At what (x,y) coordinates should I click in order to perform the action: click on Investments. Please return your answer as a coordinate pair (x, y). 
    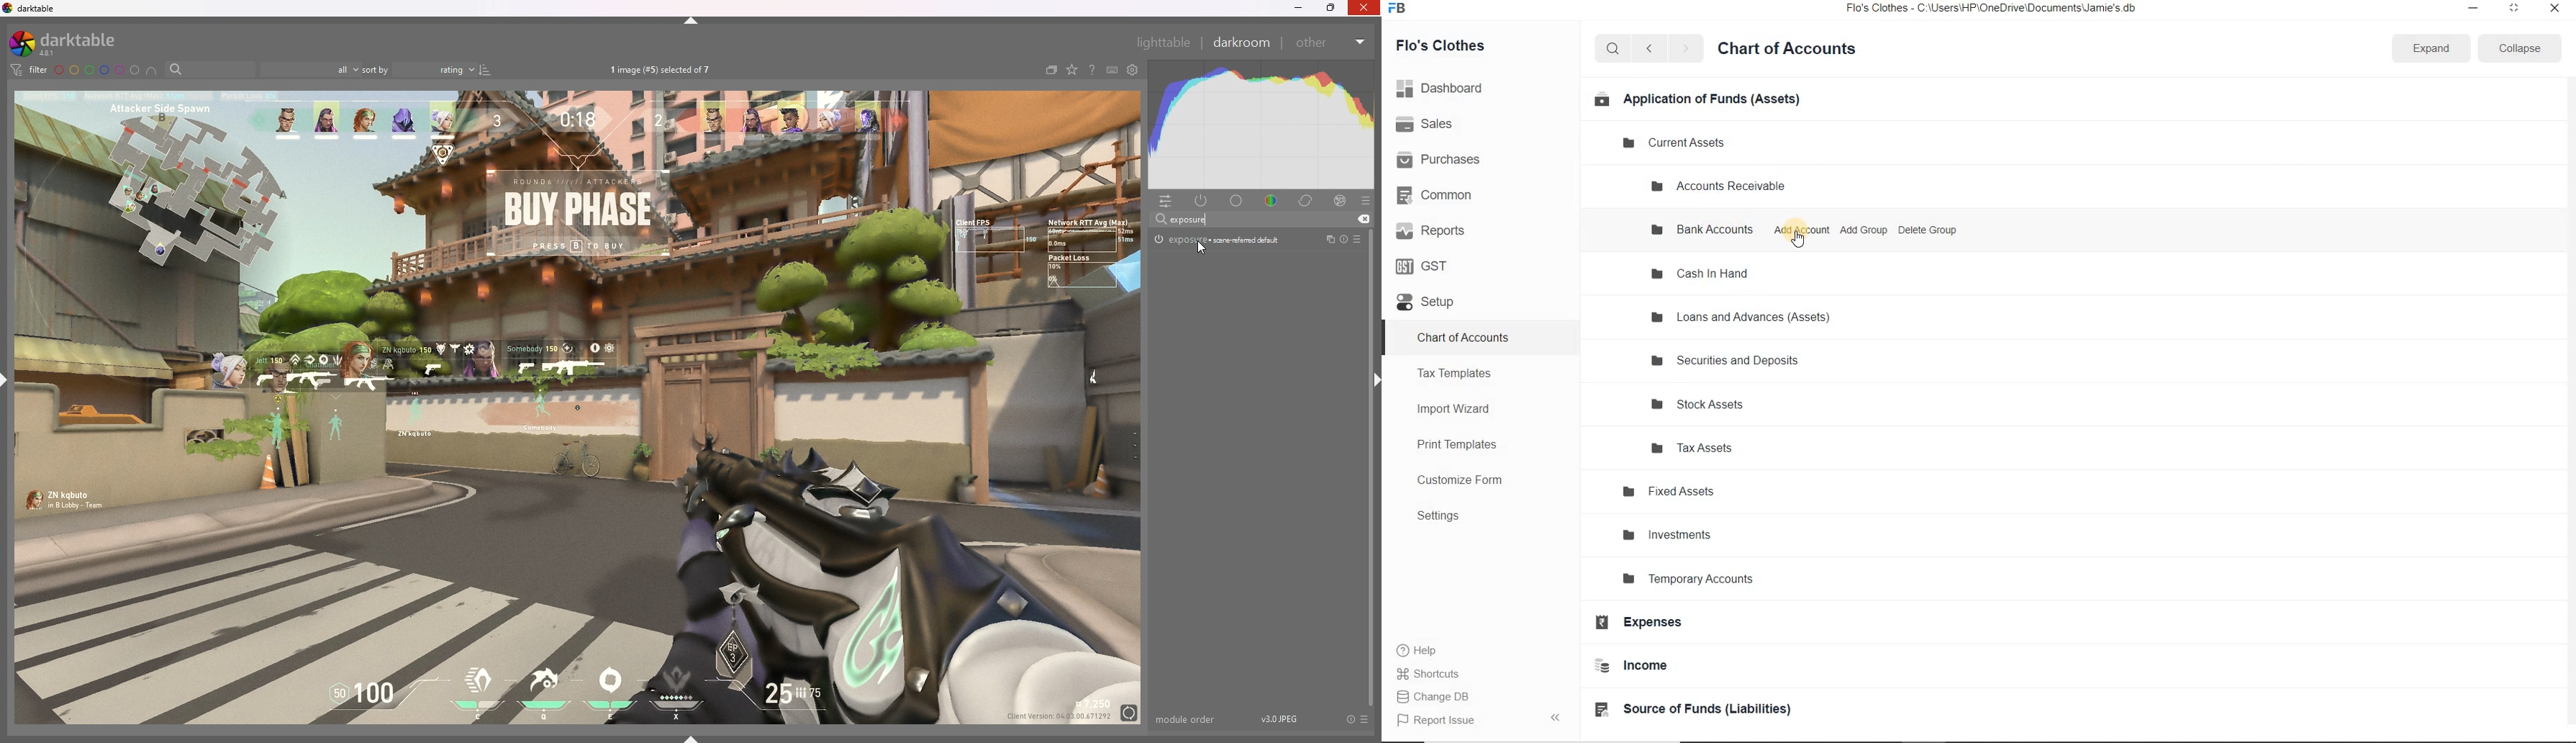
    Looking at the image, I should click on (1682, 538).